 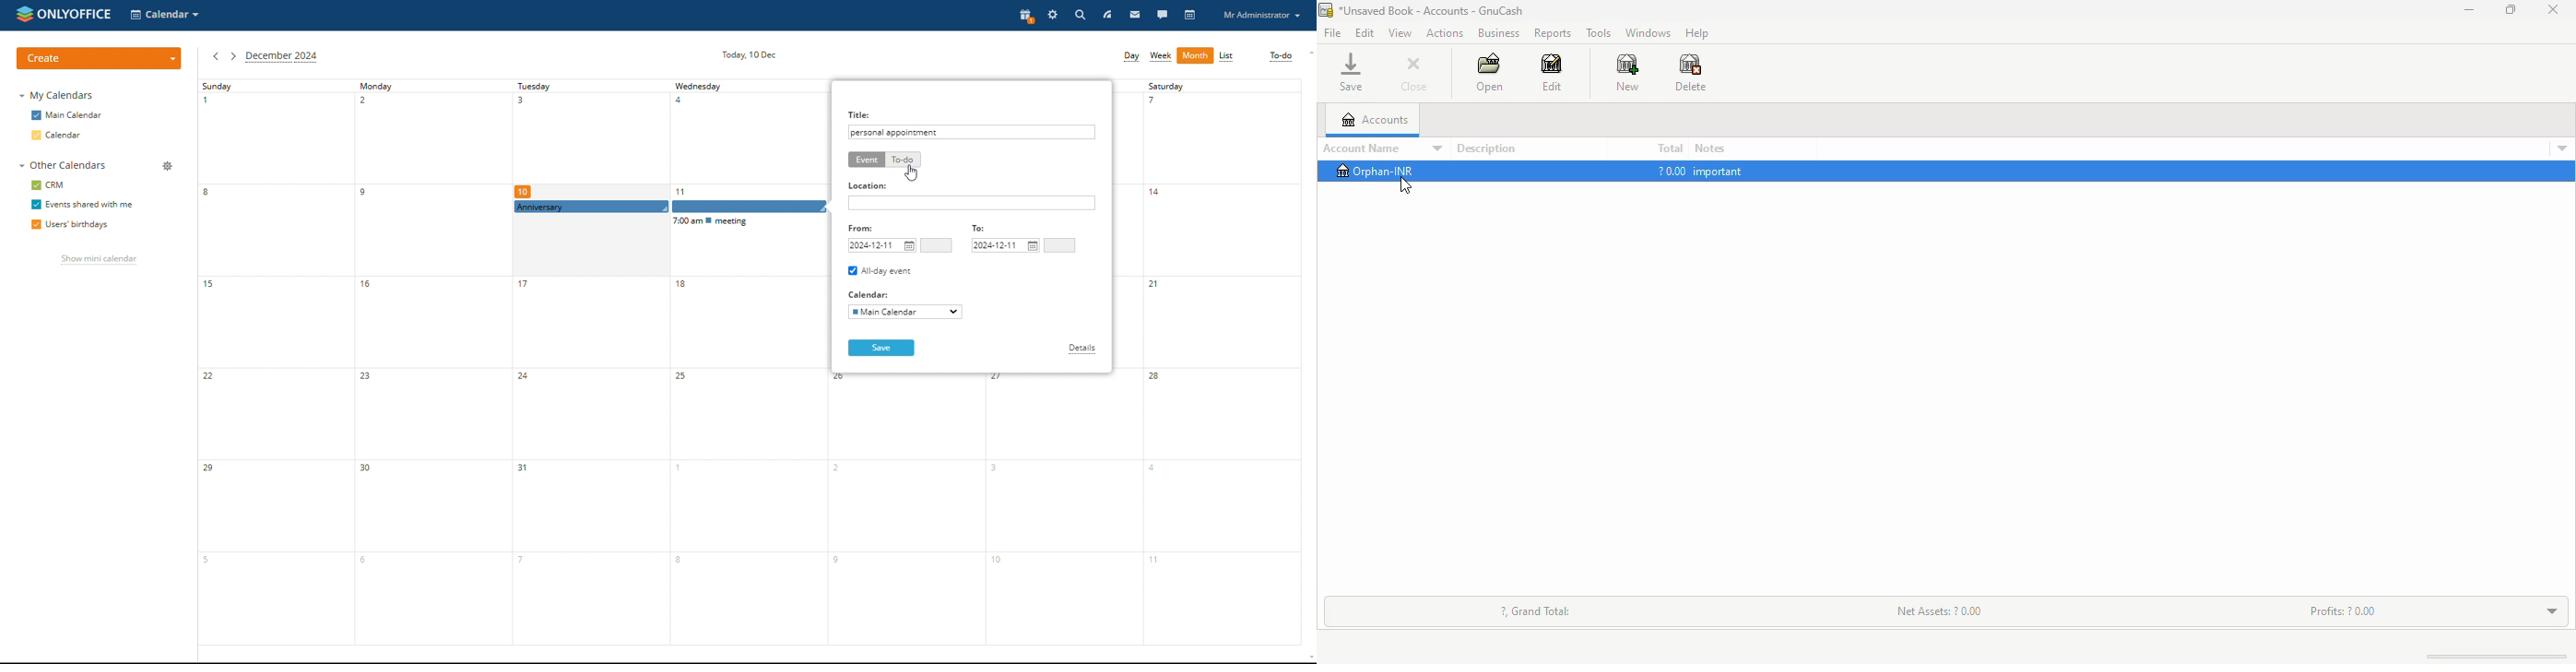 I want to click on mail, so click(x=1135, y=16).